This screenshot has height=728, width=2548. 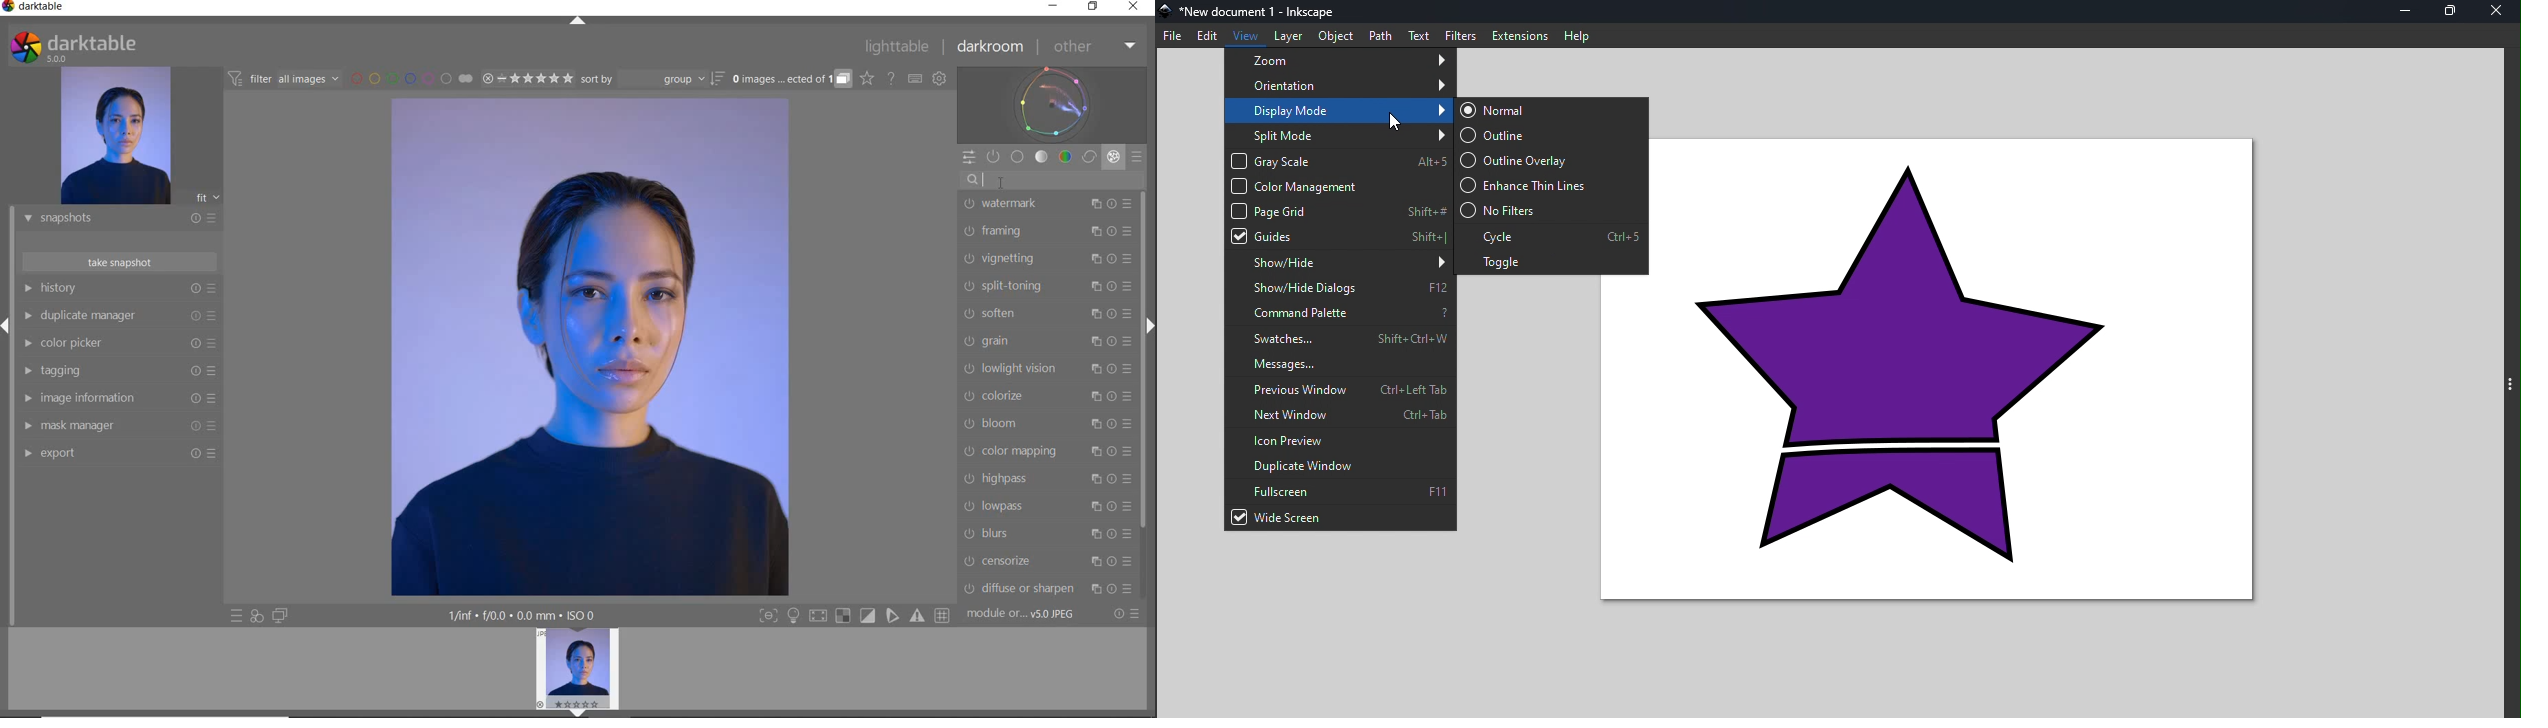 I want to click on WAVEFORM, so click(x=1052, y=104).